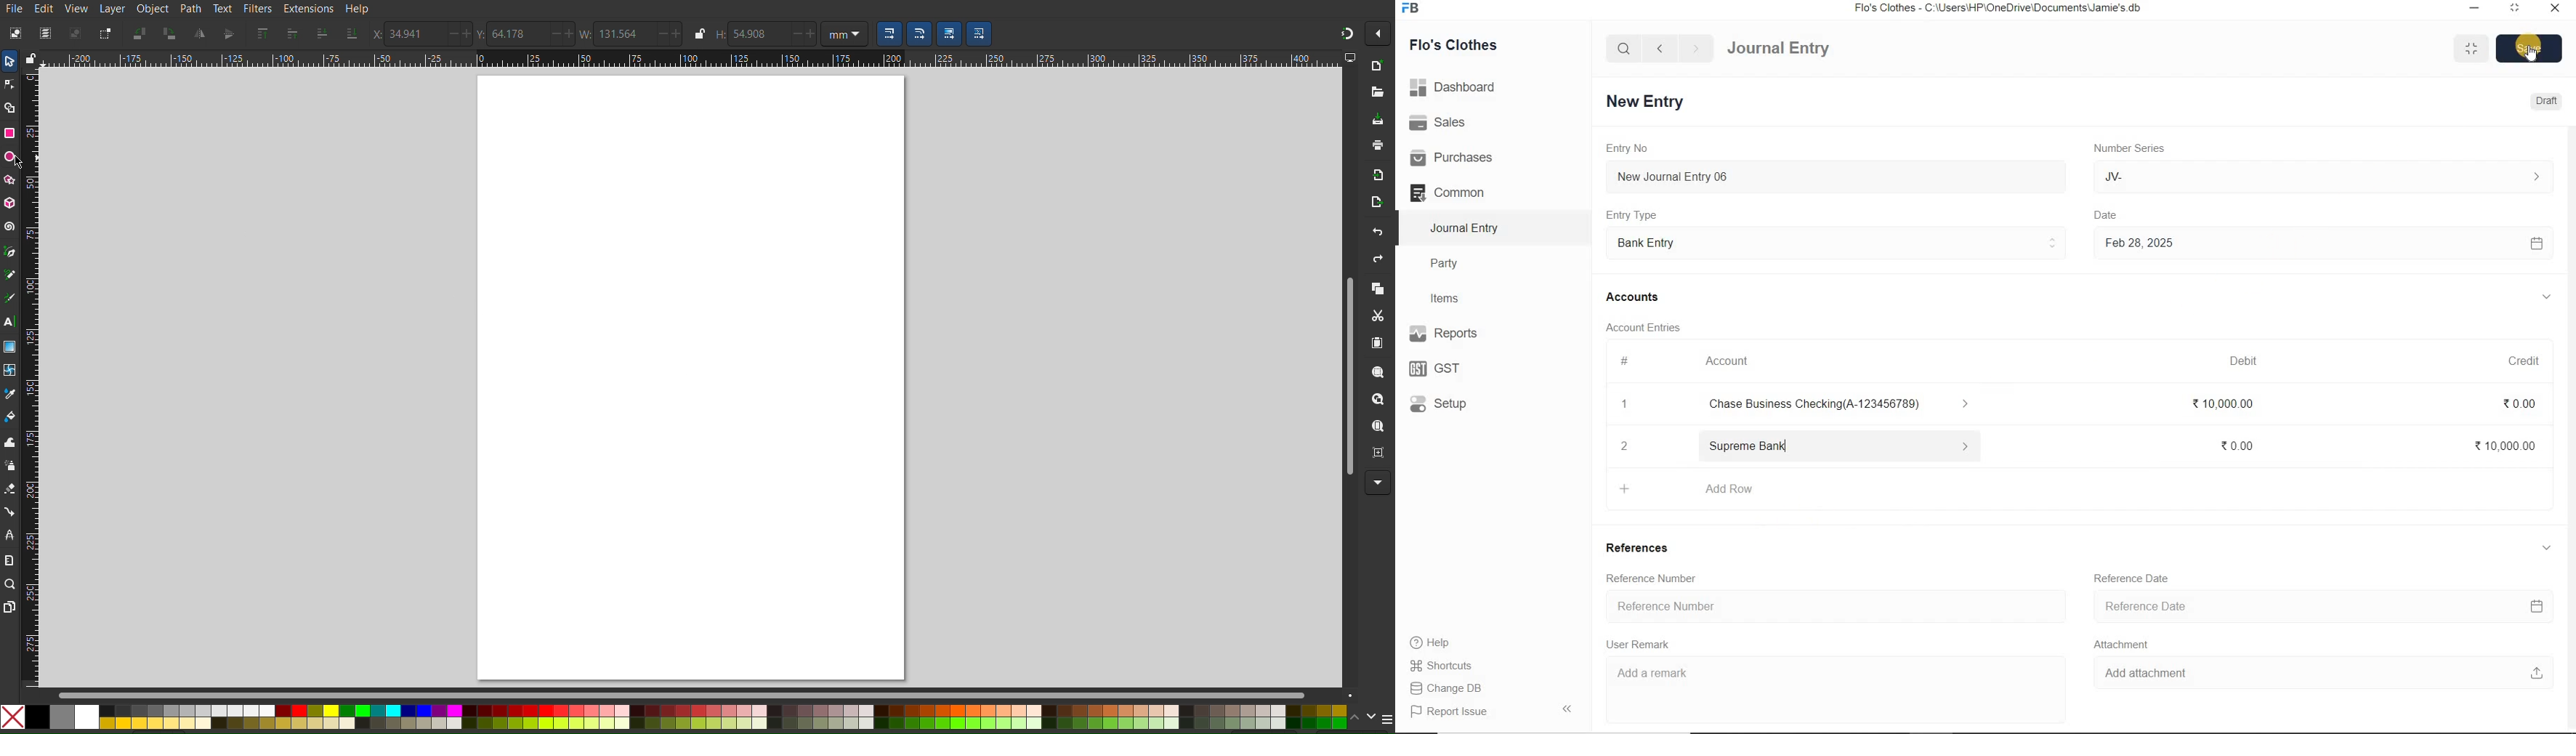  What do you see at coordinates (1441, 367) in the screenshot?
I see `GST` at bounding box center [1441, 367].